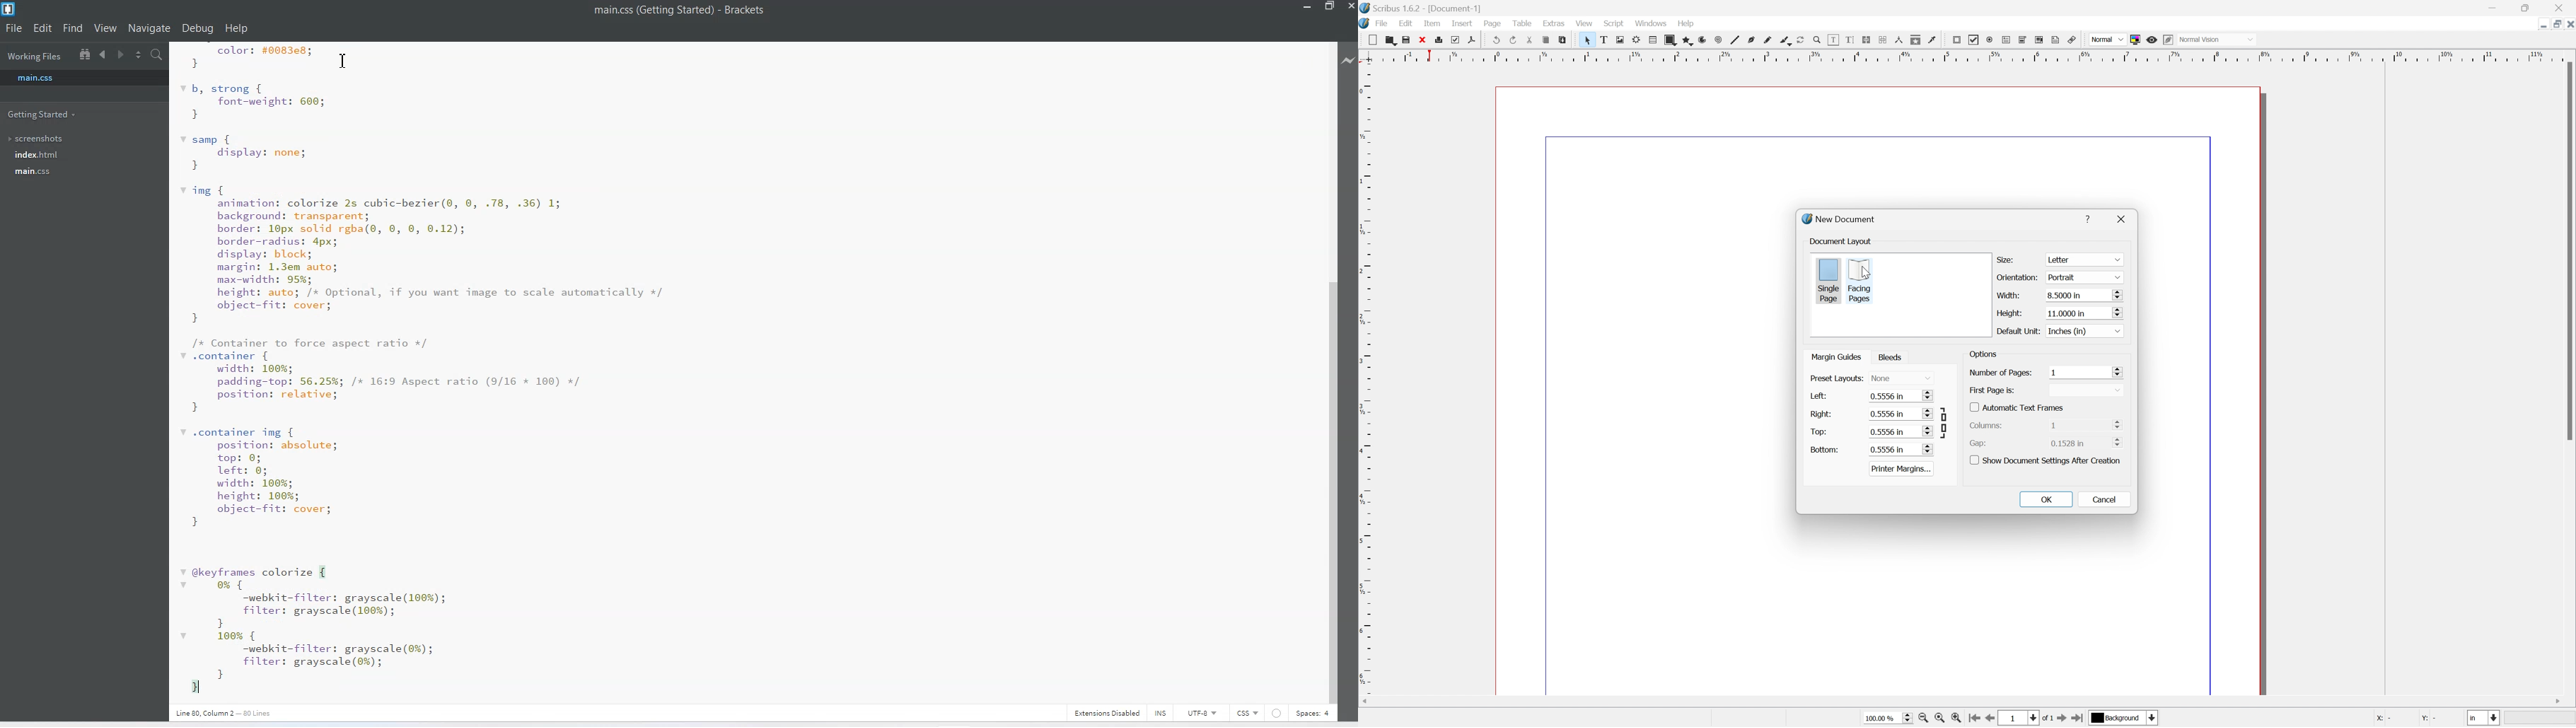 This screenshot has width=2576, height=728. I want to click on main.css, so click(84, 78).